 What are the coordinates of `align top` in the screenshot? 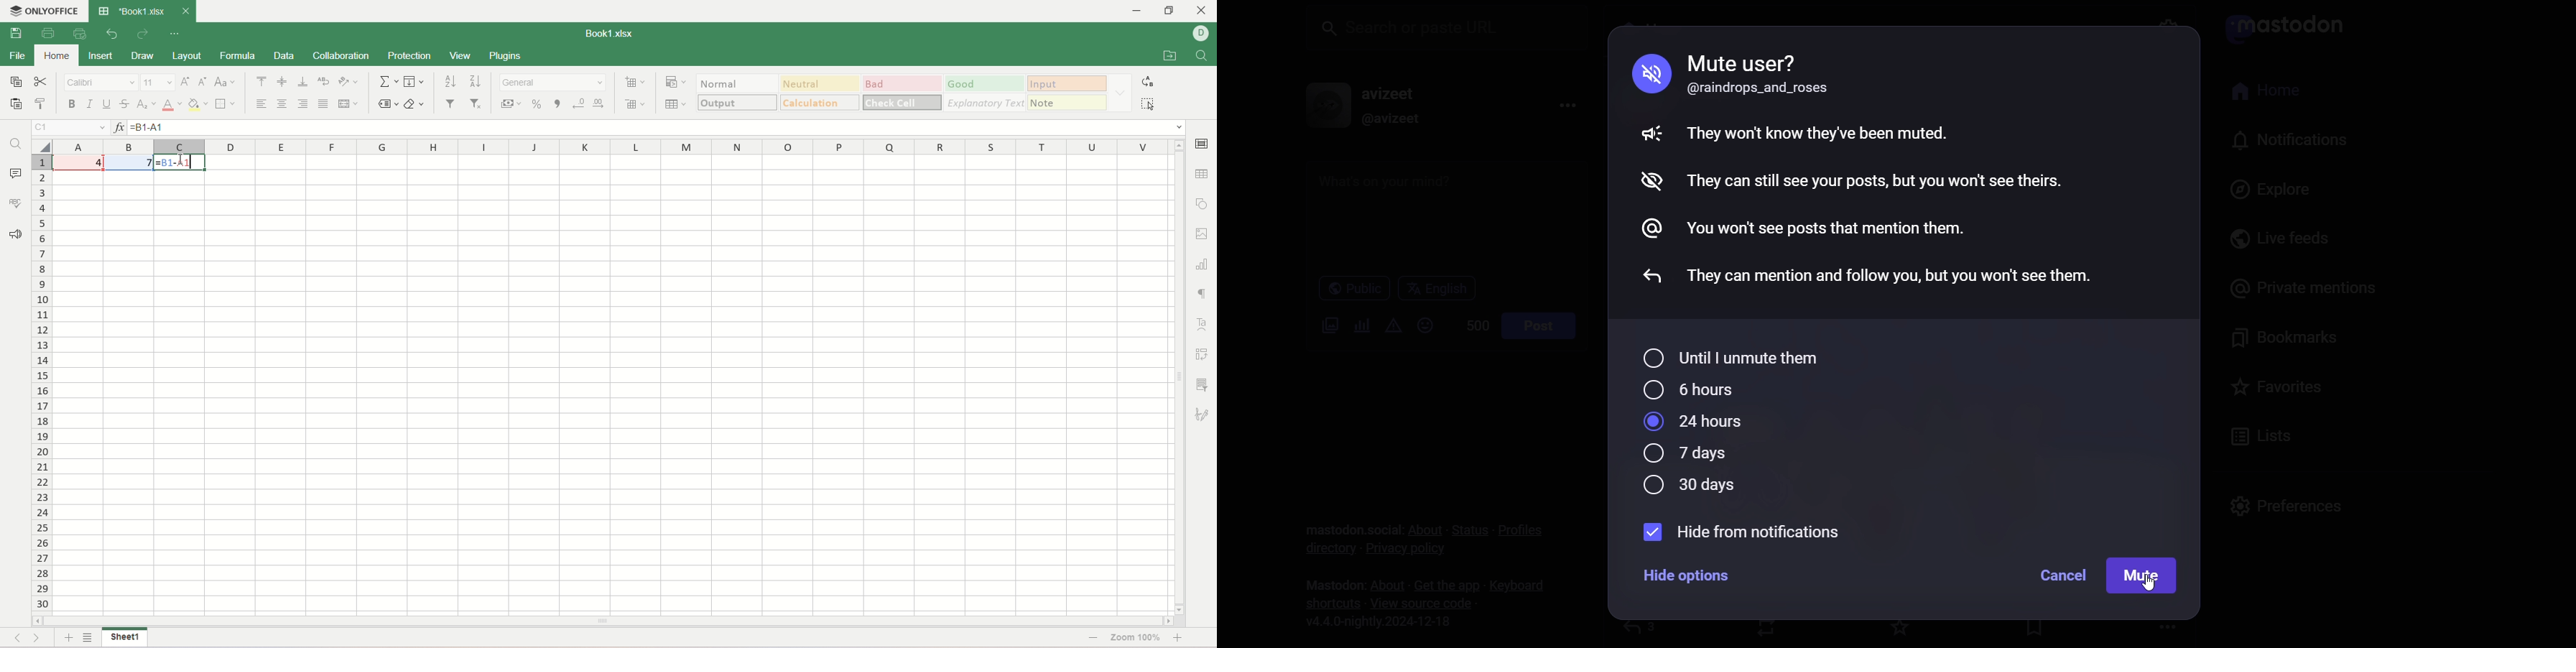 It's located at (262, 82).